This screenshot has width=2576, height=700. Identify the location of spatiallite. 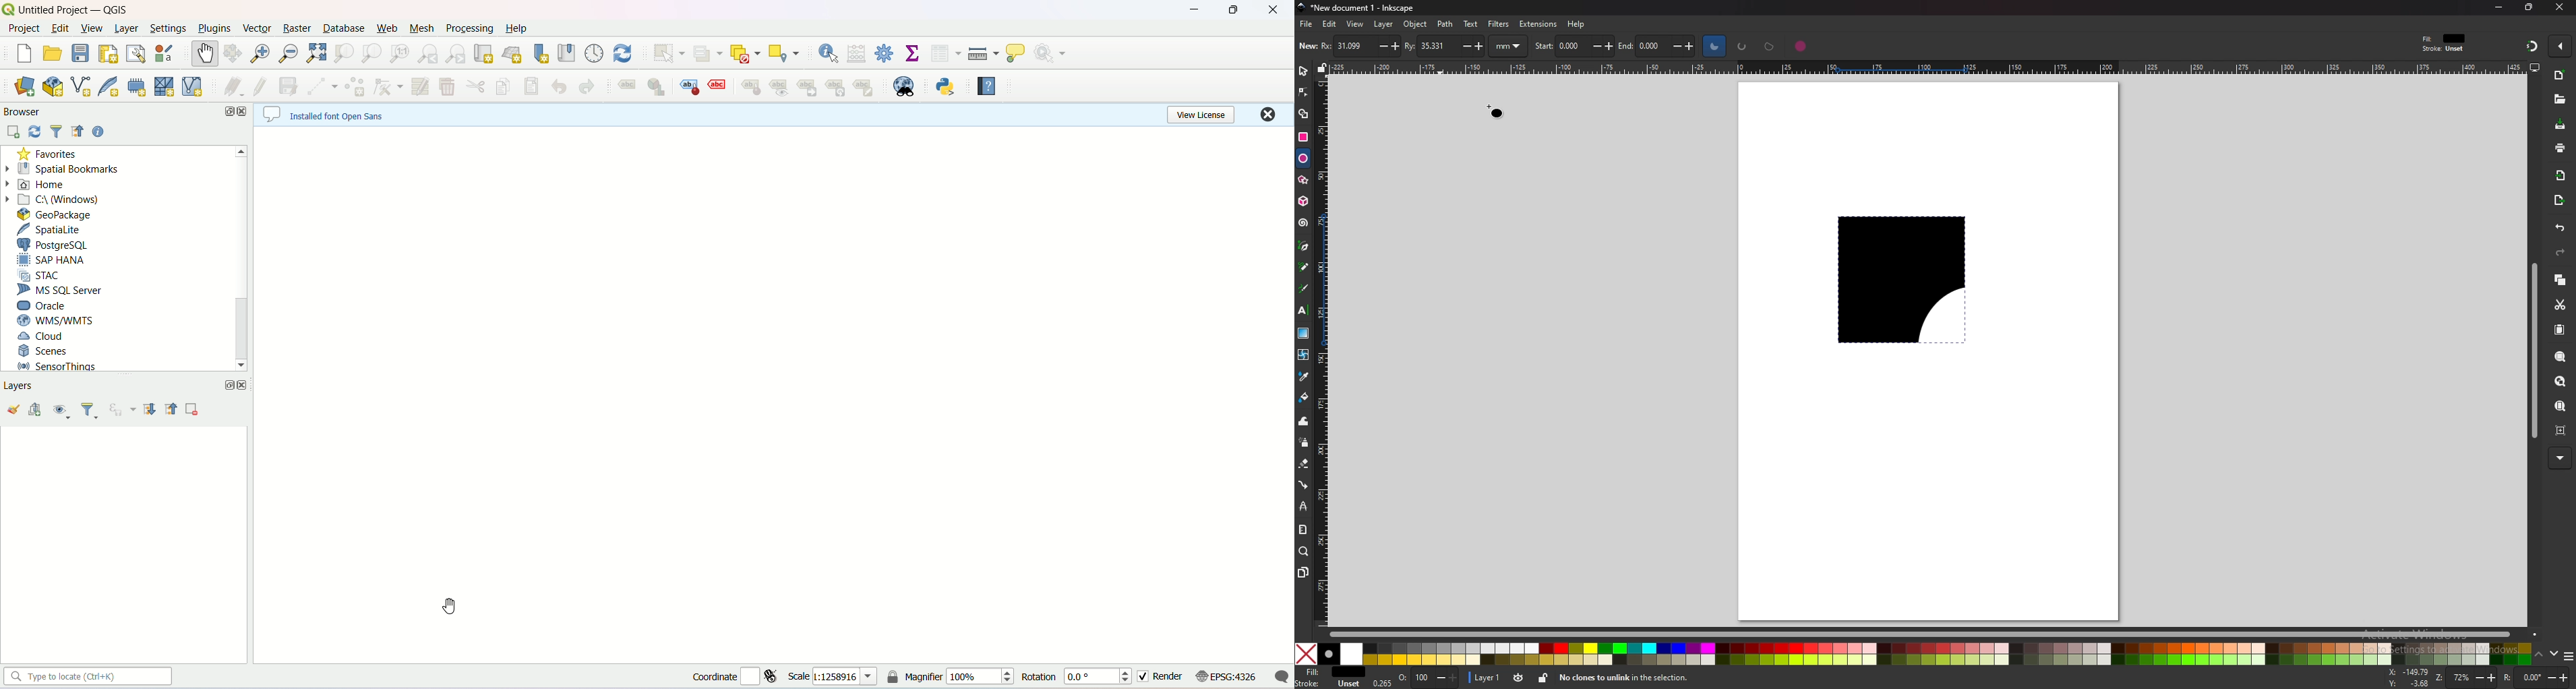
(52, 229).